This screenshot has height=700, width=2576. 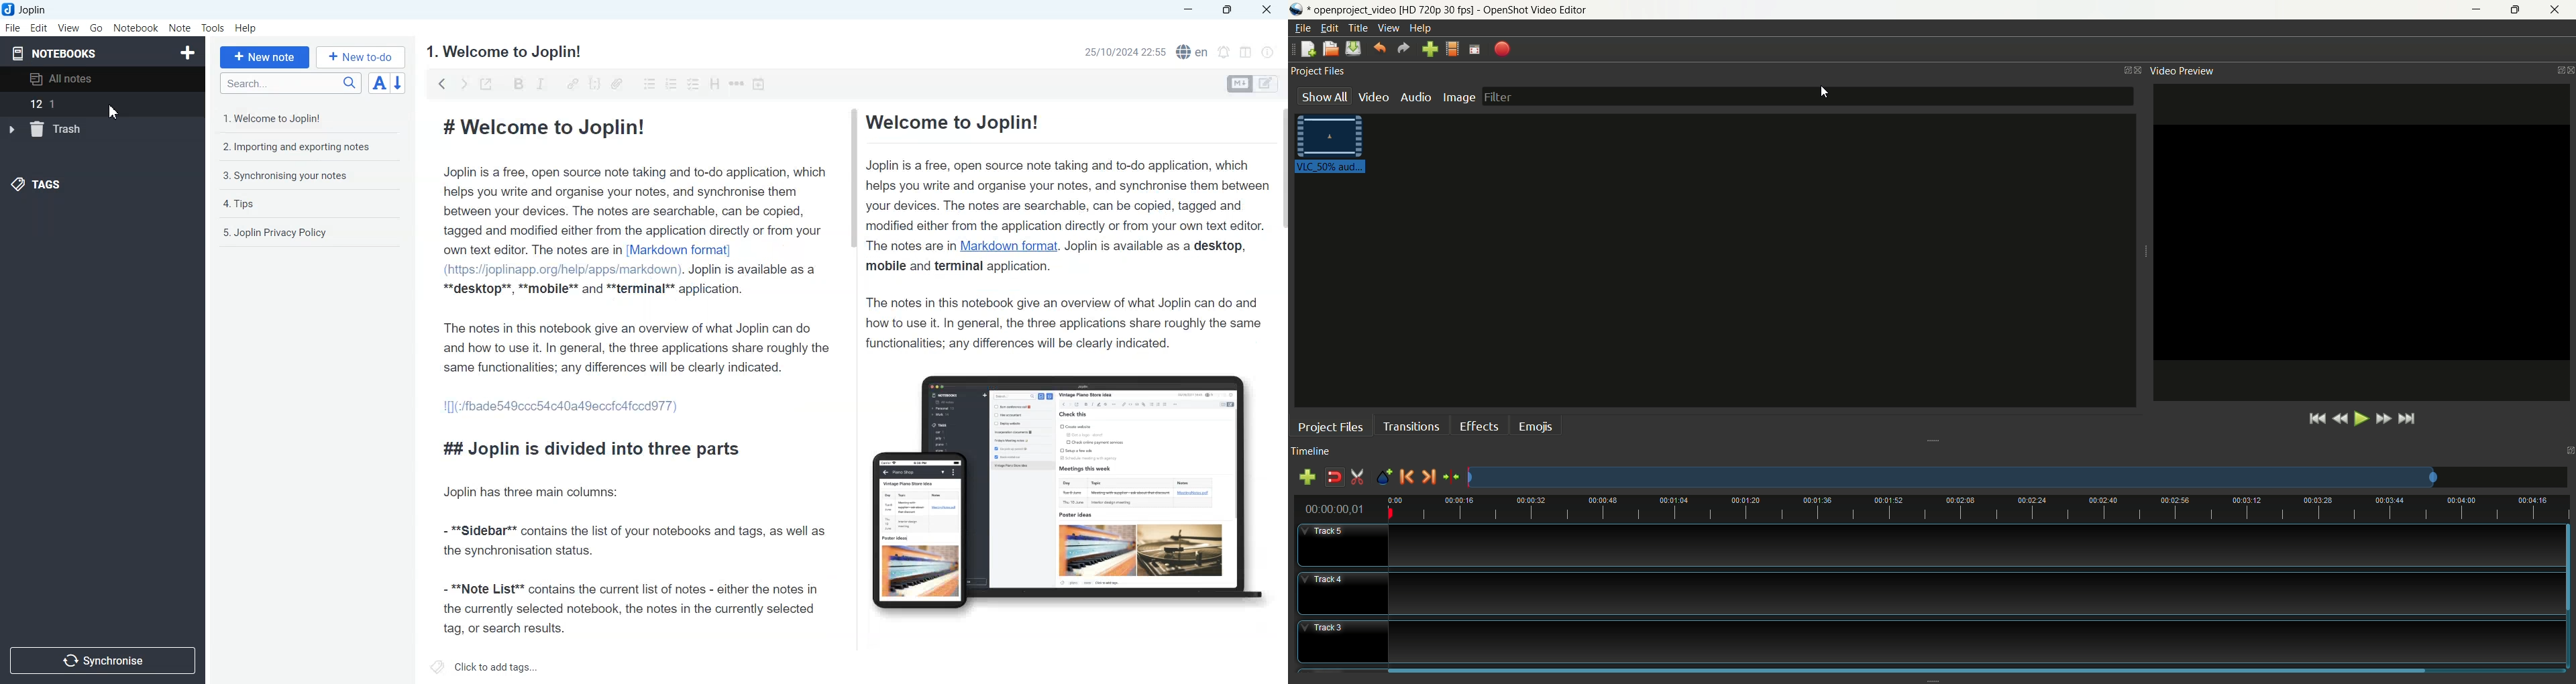 I want to click on Notebooks, so click(x=54, y=53).